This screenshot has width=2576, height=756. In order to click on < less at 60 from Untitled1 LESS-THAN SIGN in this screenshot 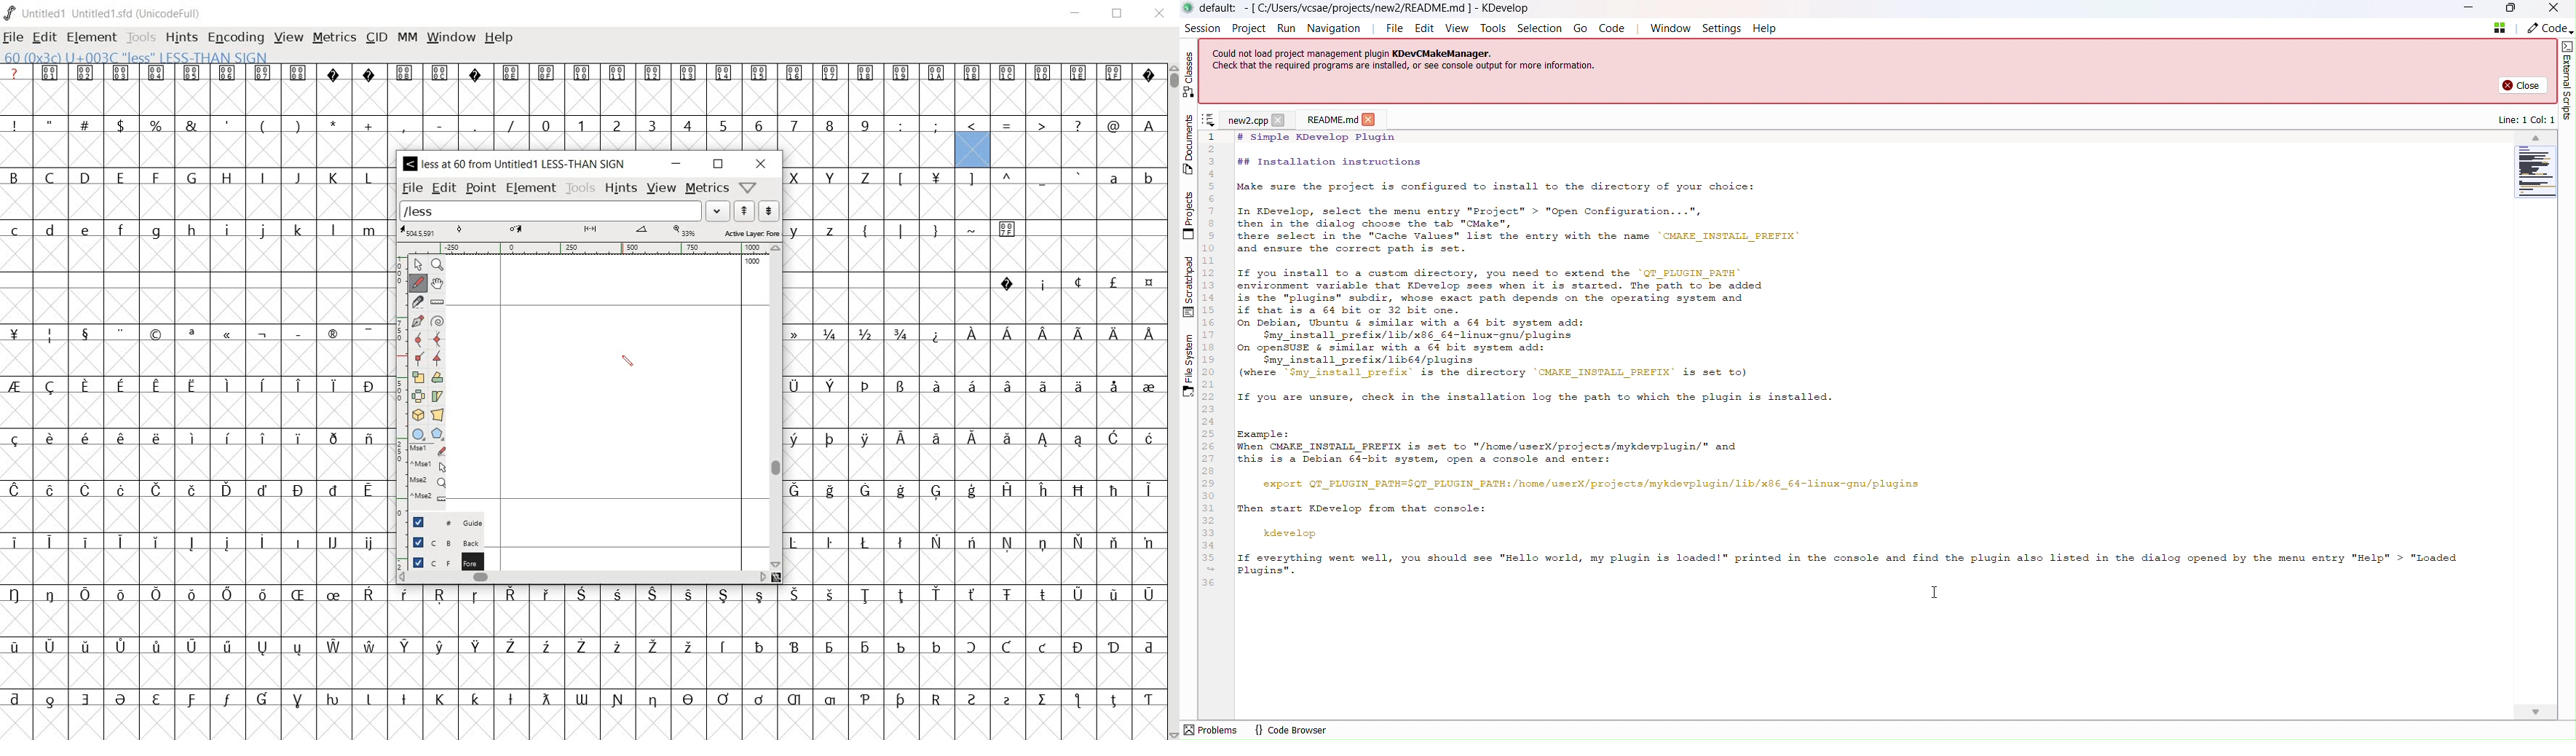, I will do `click(518, 164)`.